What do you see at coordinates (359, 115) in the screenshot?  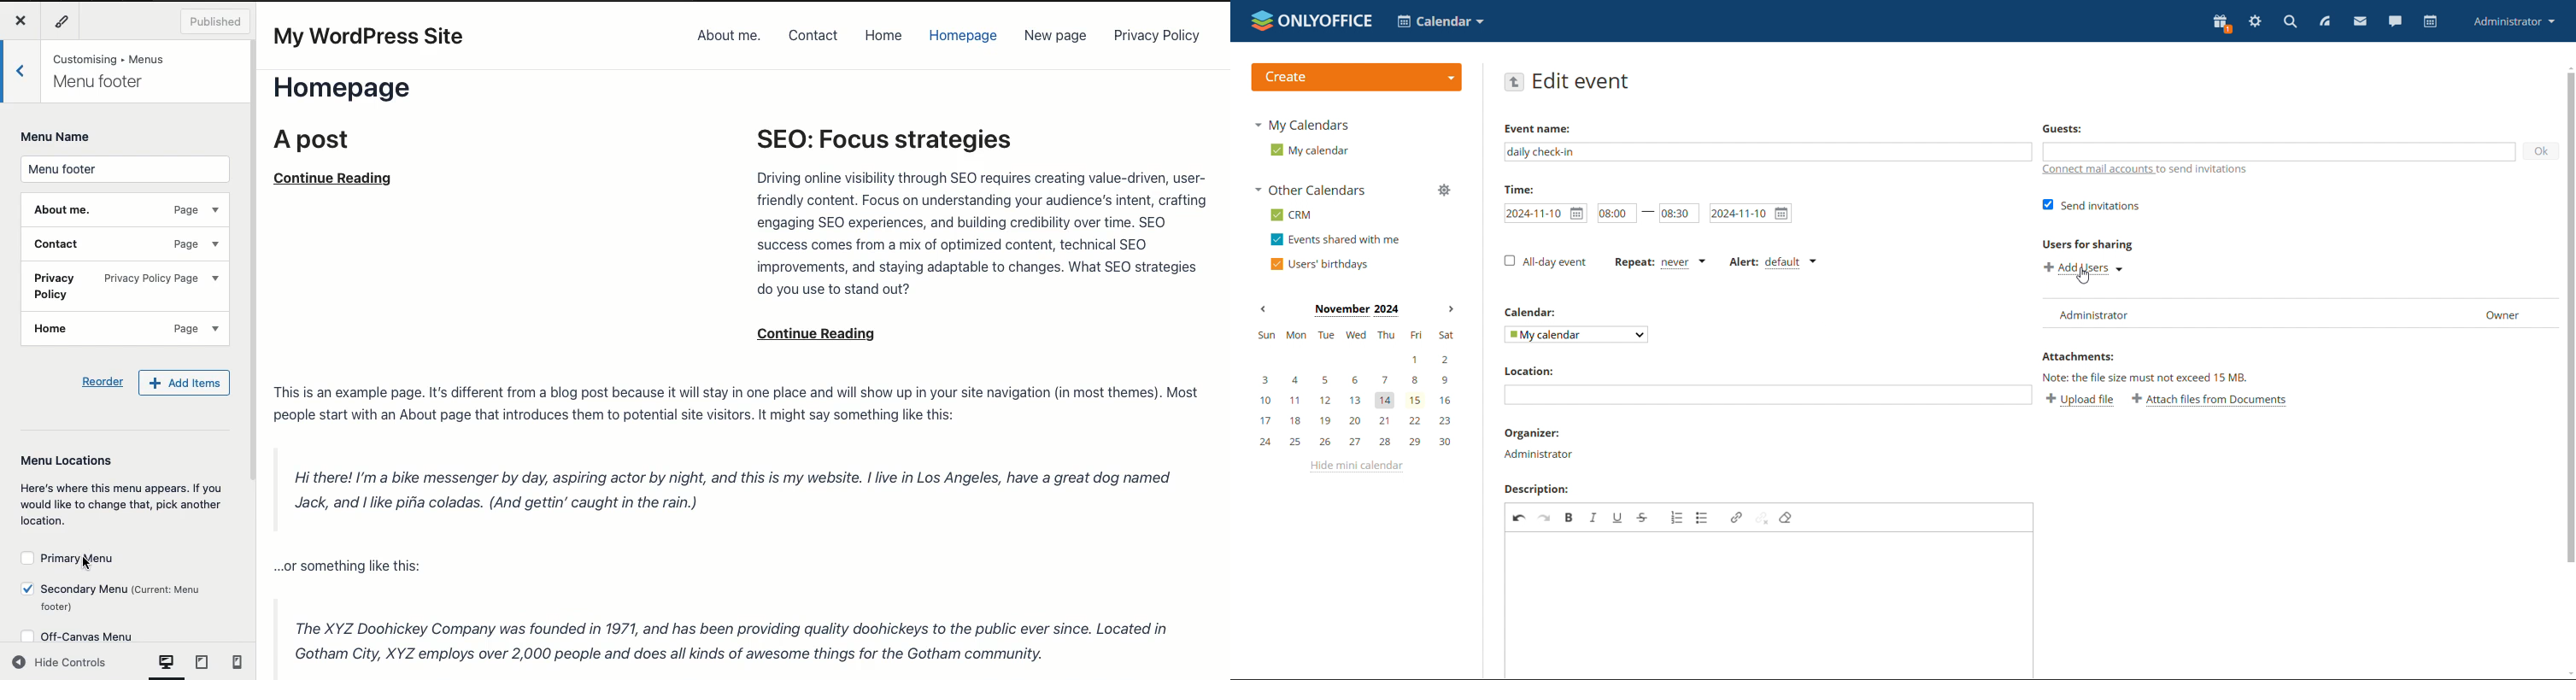 I see `Home page` at bounding box center [359, 115].